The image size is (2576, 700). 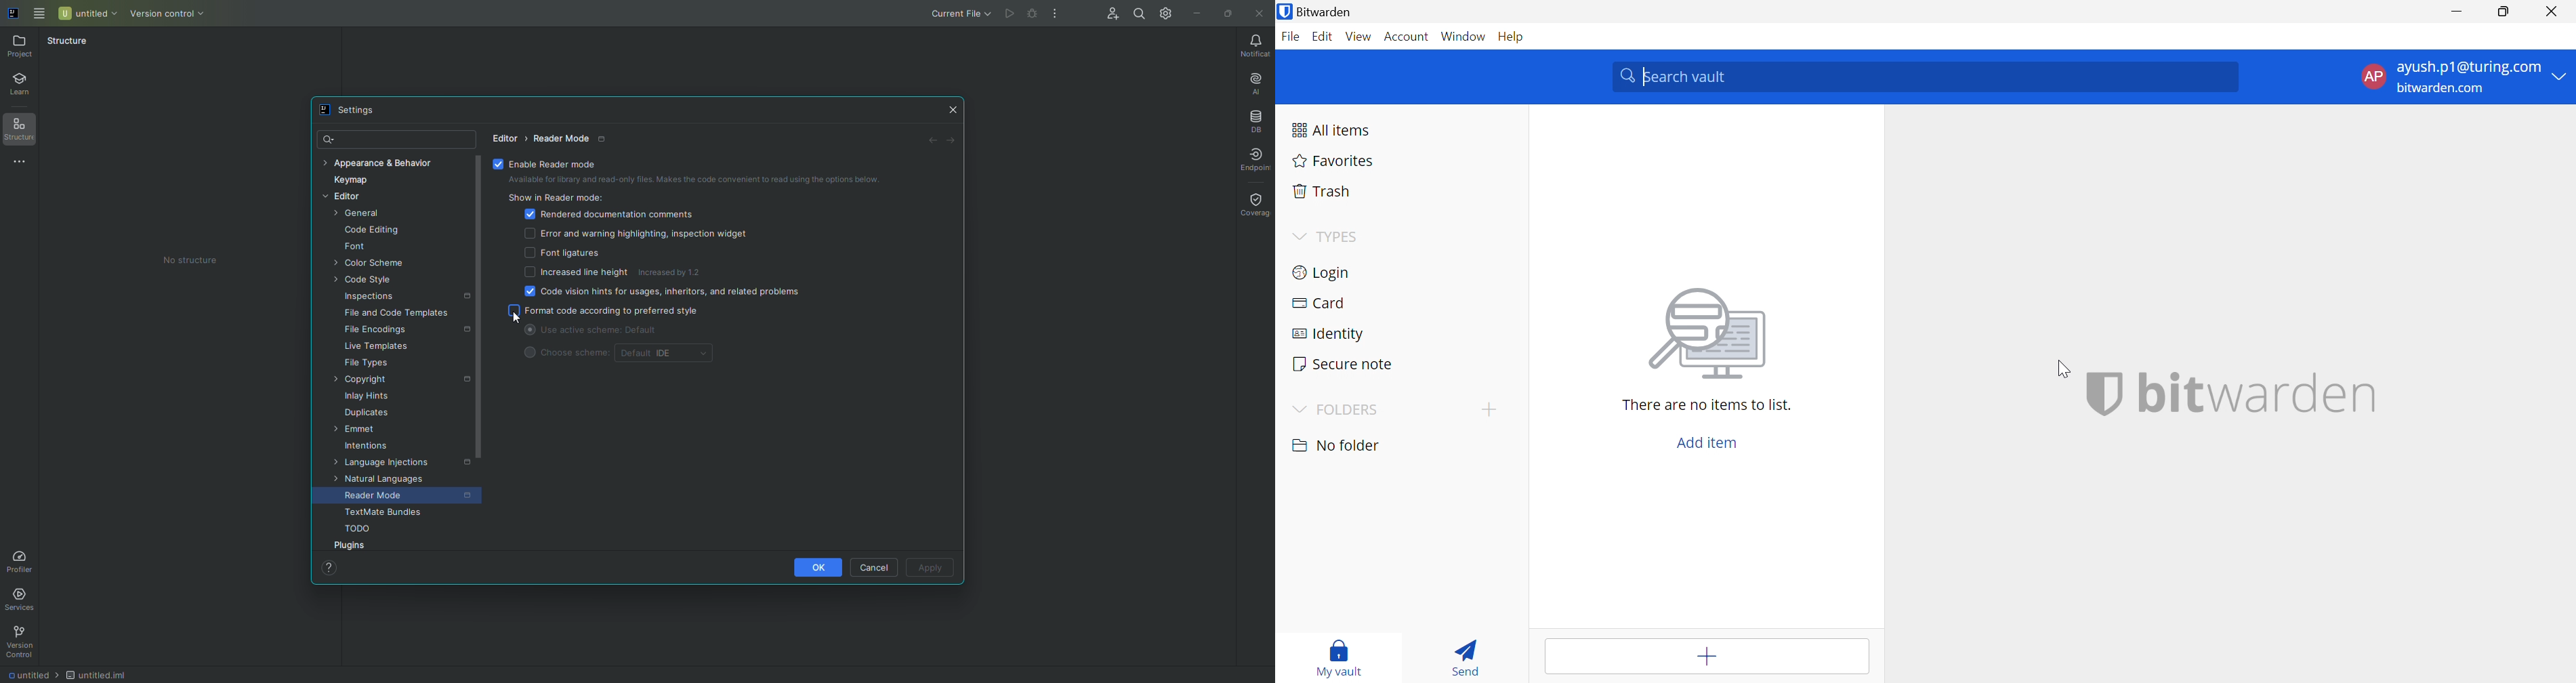 I want to click on Cursor, so click(x=2065, y=368).